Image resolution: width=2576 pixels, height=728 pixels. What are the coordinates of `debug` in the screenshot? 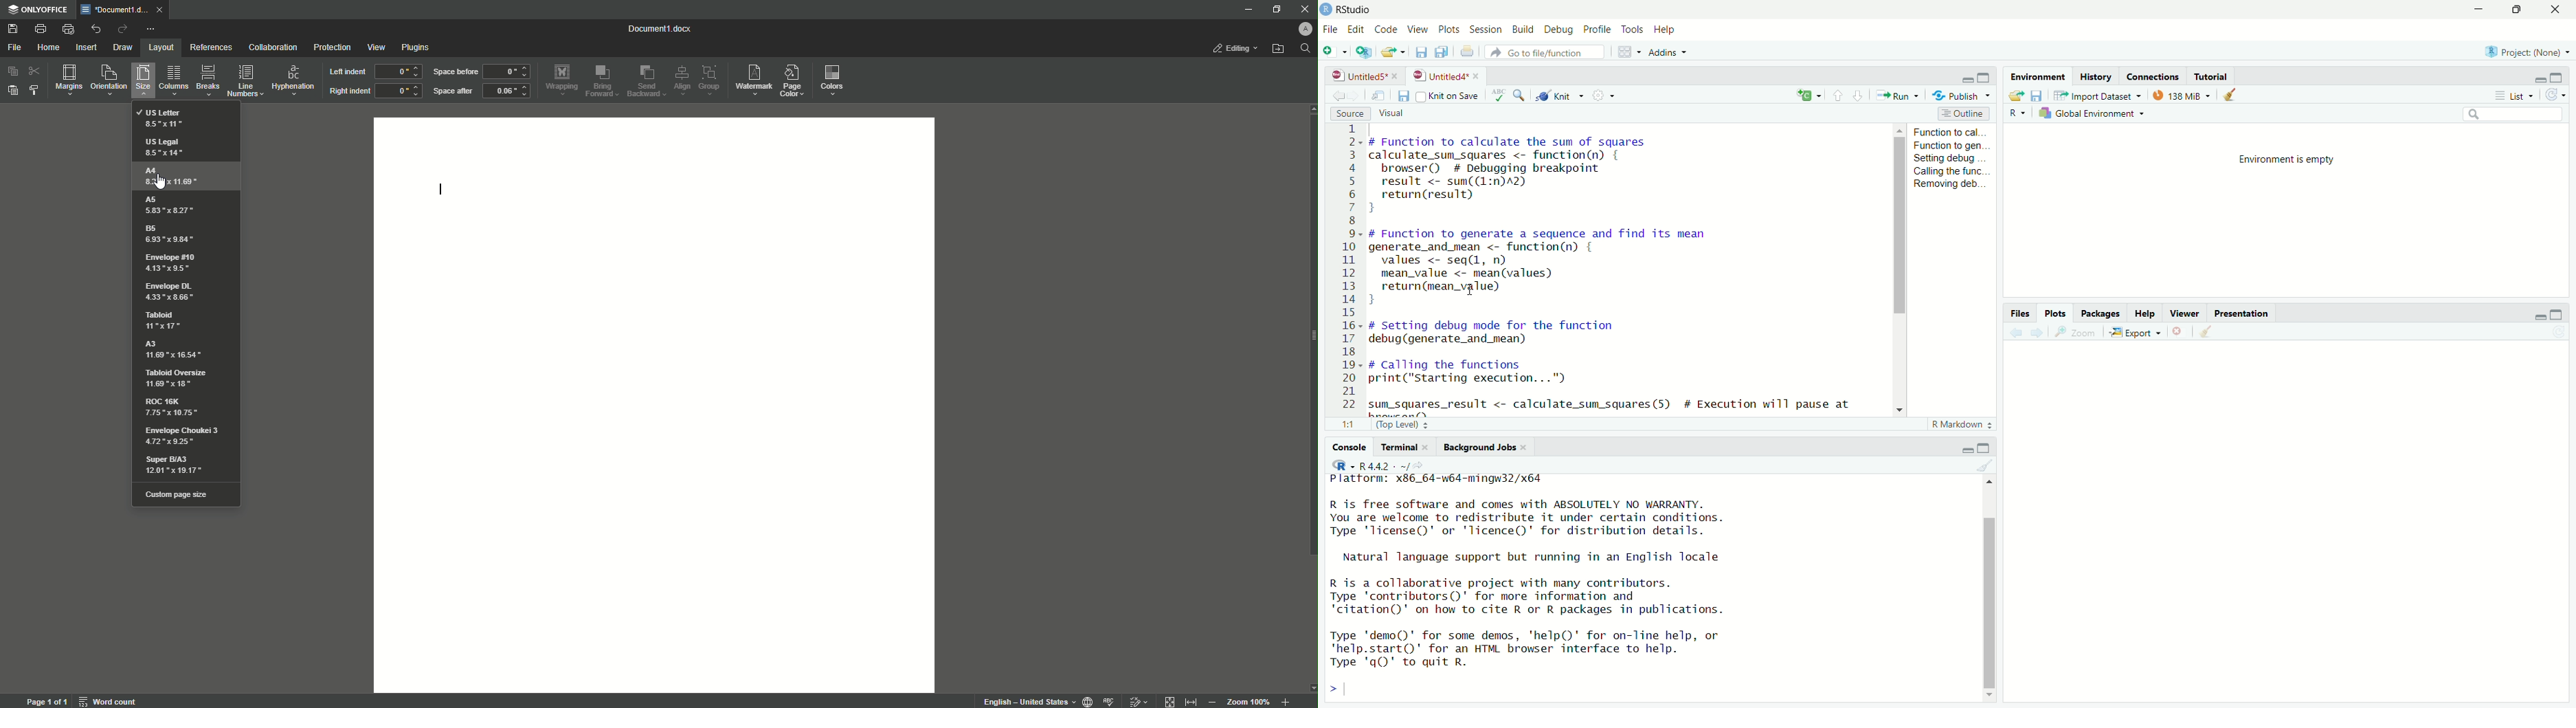 It's located at (1558, 30).